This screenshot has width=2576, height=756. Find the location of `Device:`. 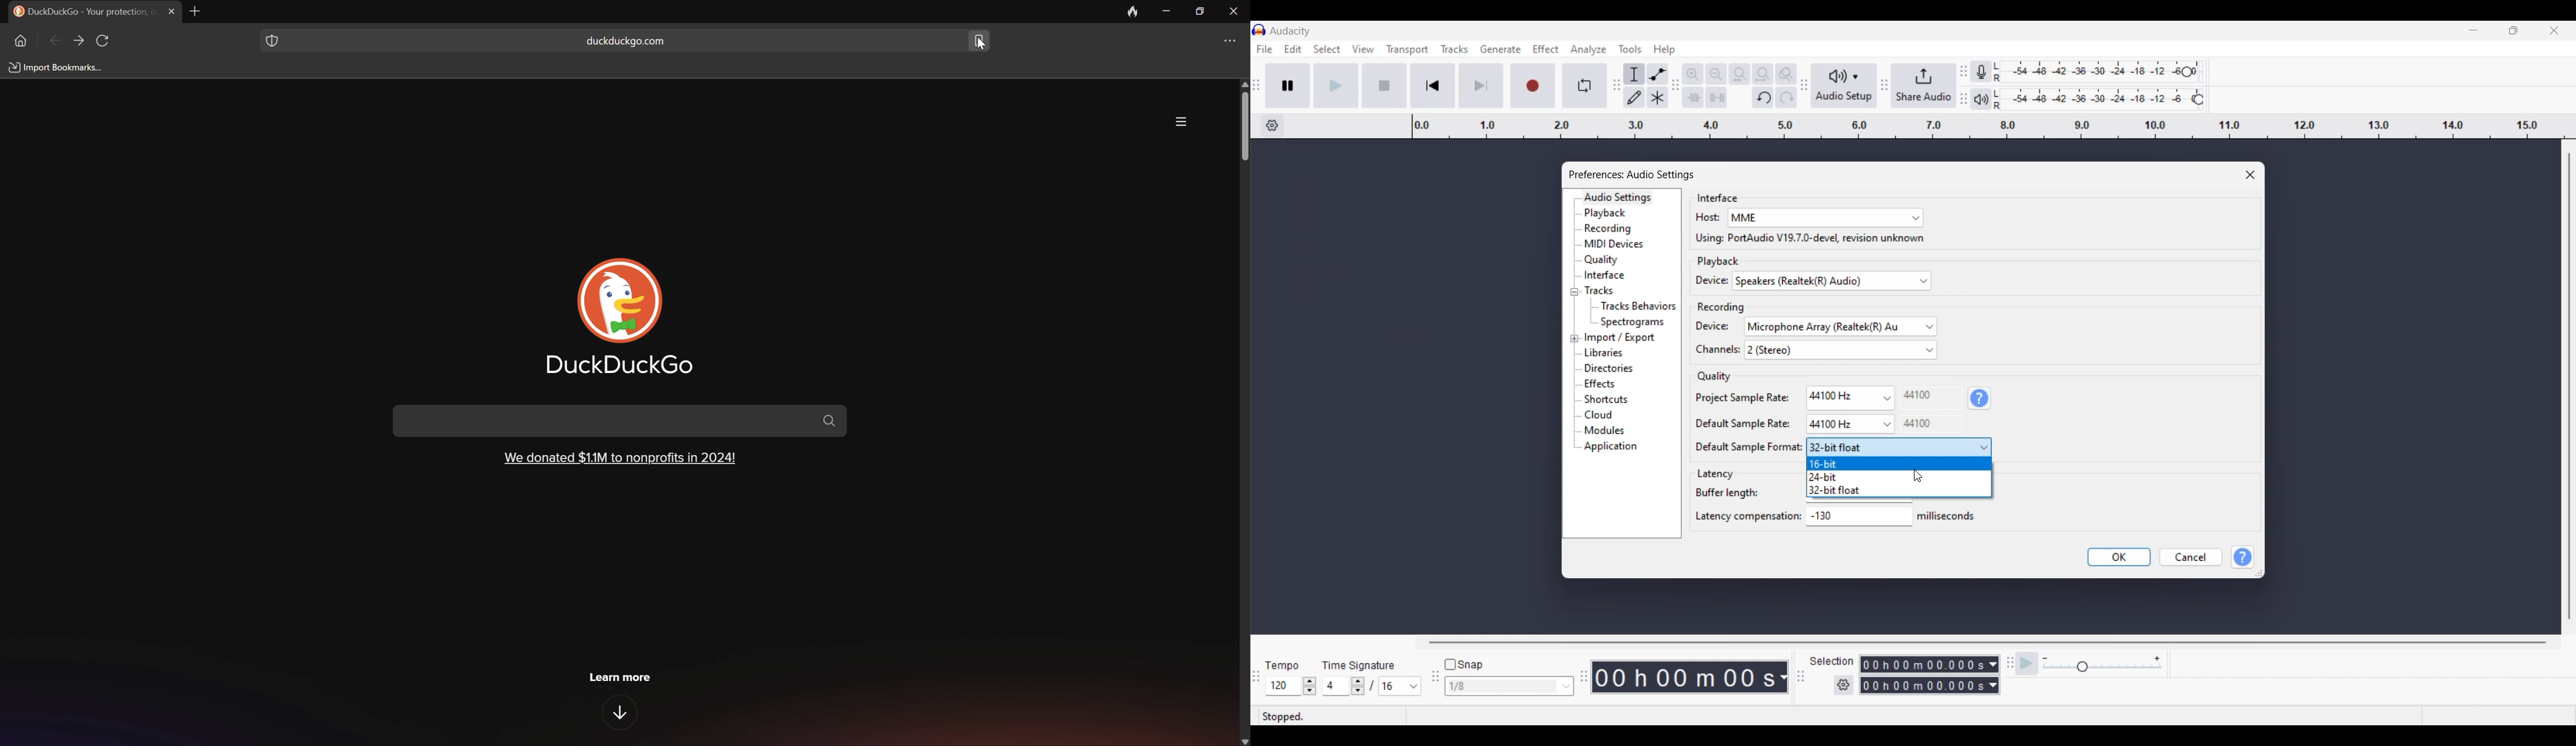

Device: is located at coordinates (1708, 327).